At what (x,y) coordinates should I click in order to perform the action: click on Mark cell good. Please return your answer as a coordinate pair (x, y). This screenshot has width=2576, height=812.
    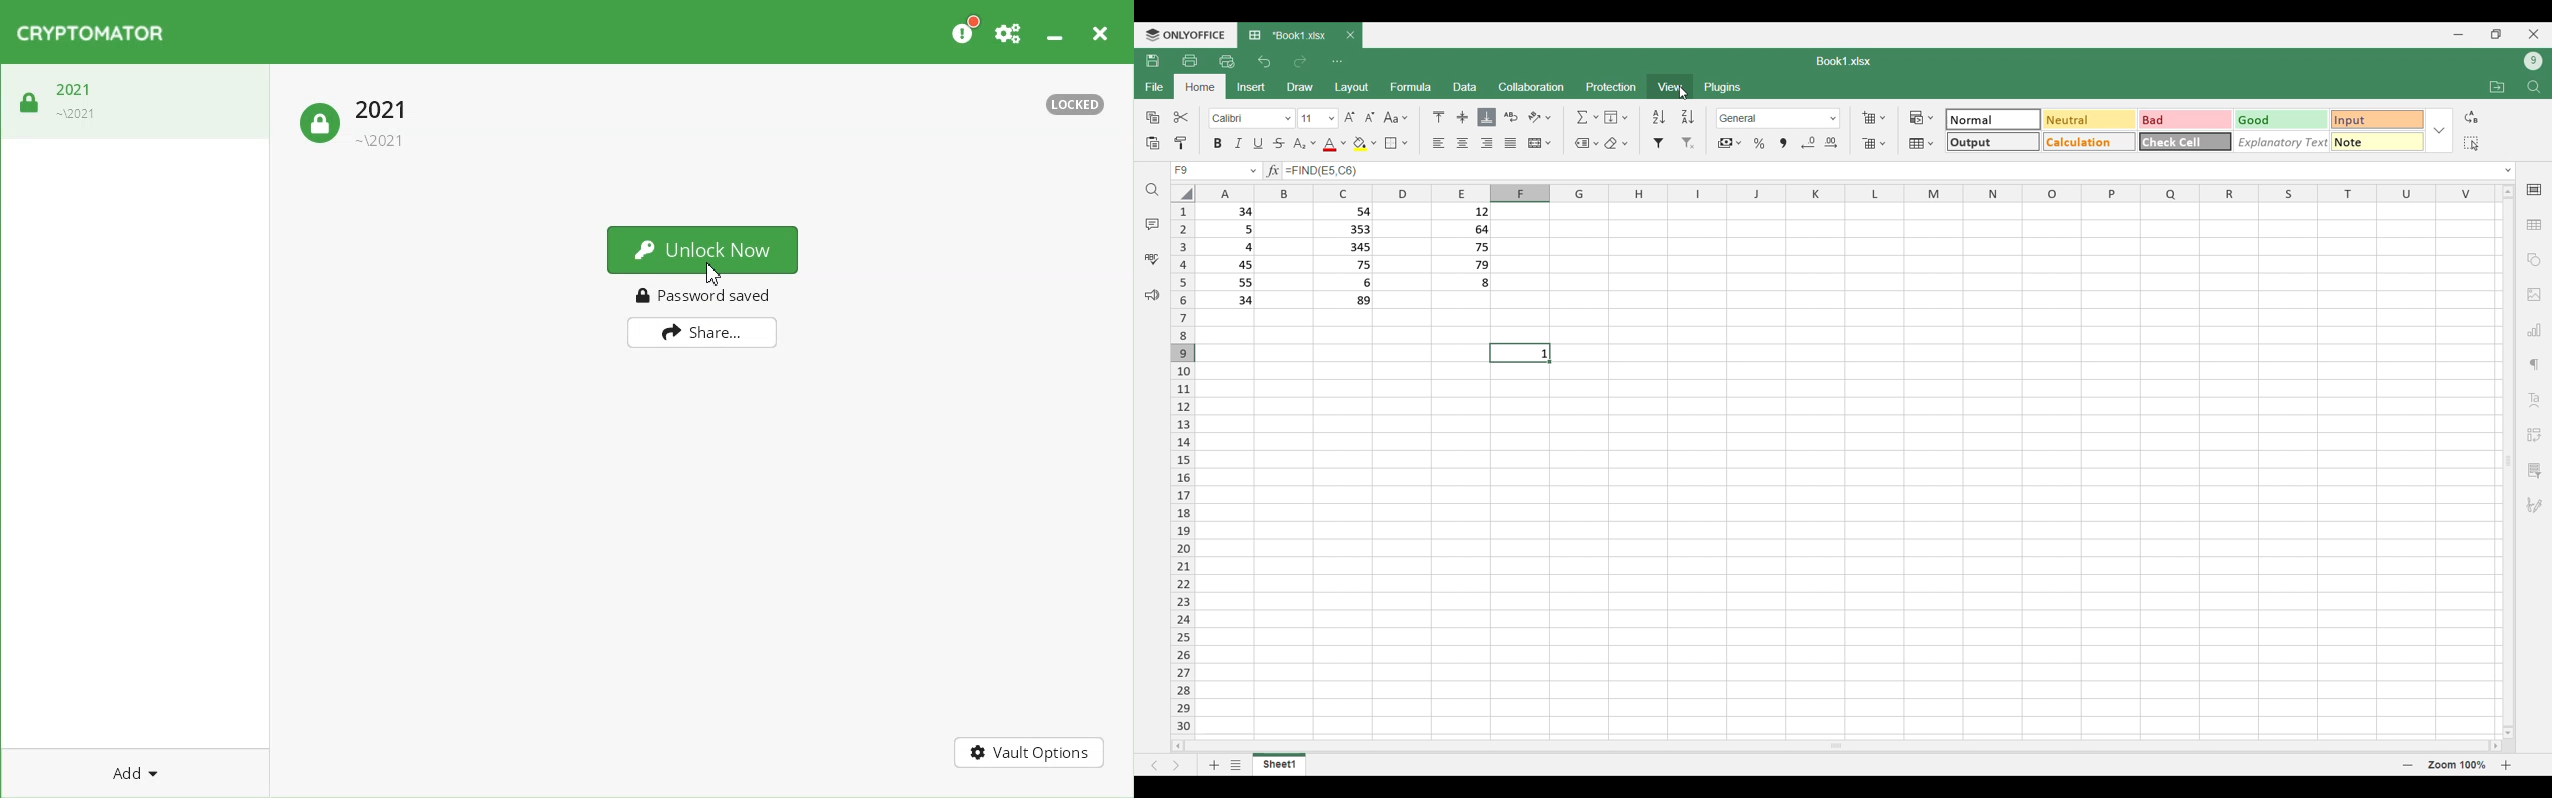
    Looking at the image, I should click on (2282, 119).